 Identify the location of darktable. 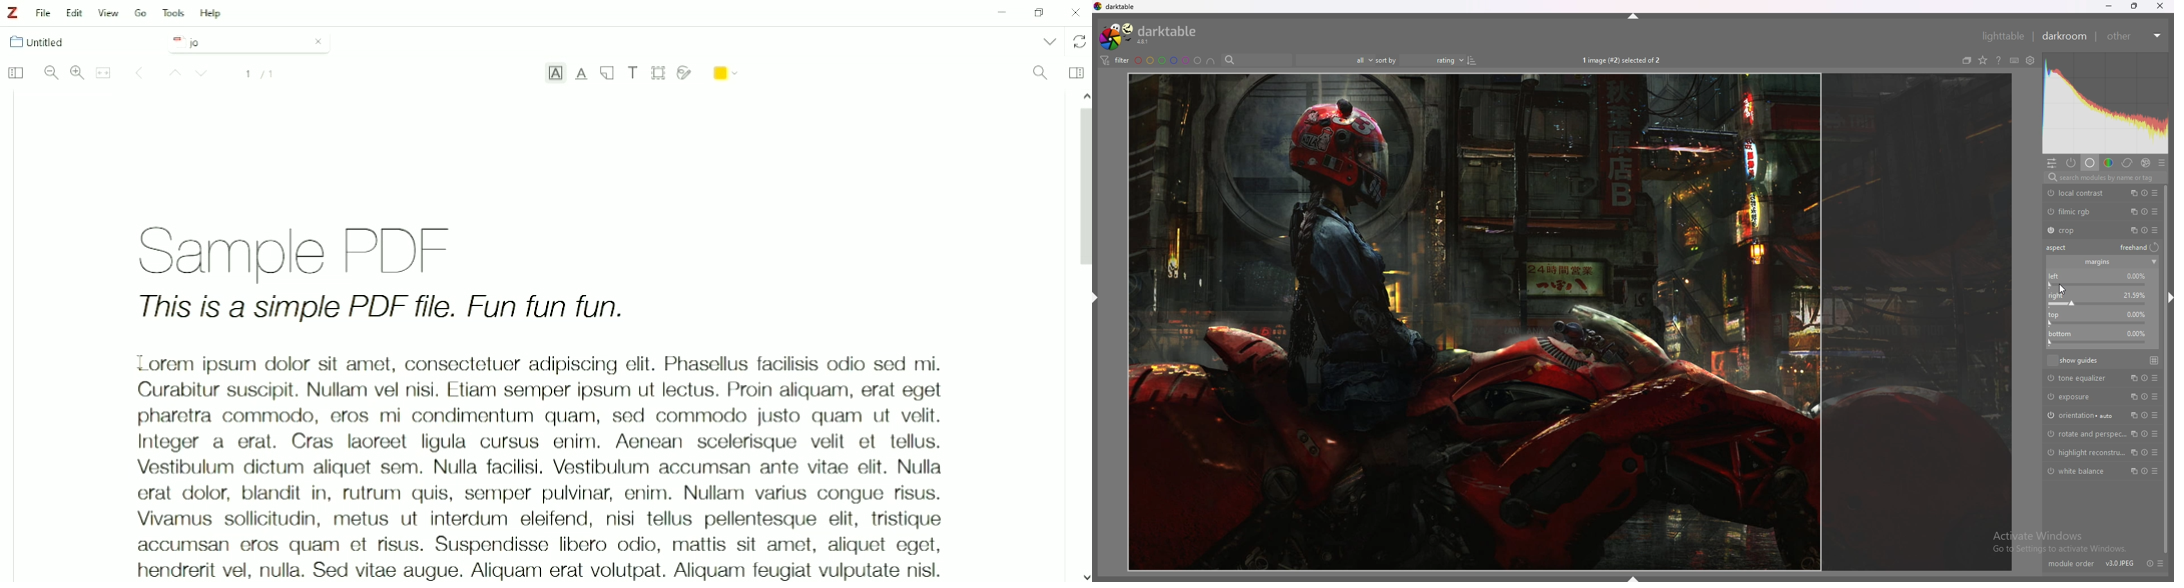
(1151, 36).